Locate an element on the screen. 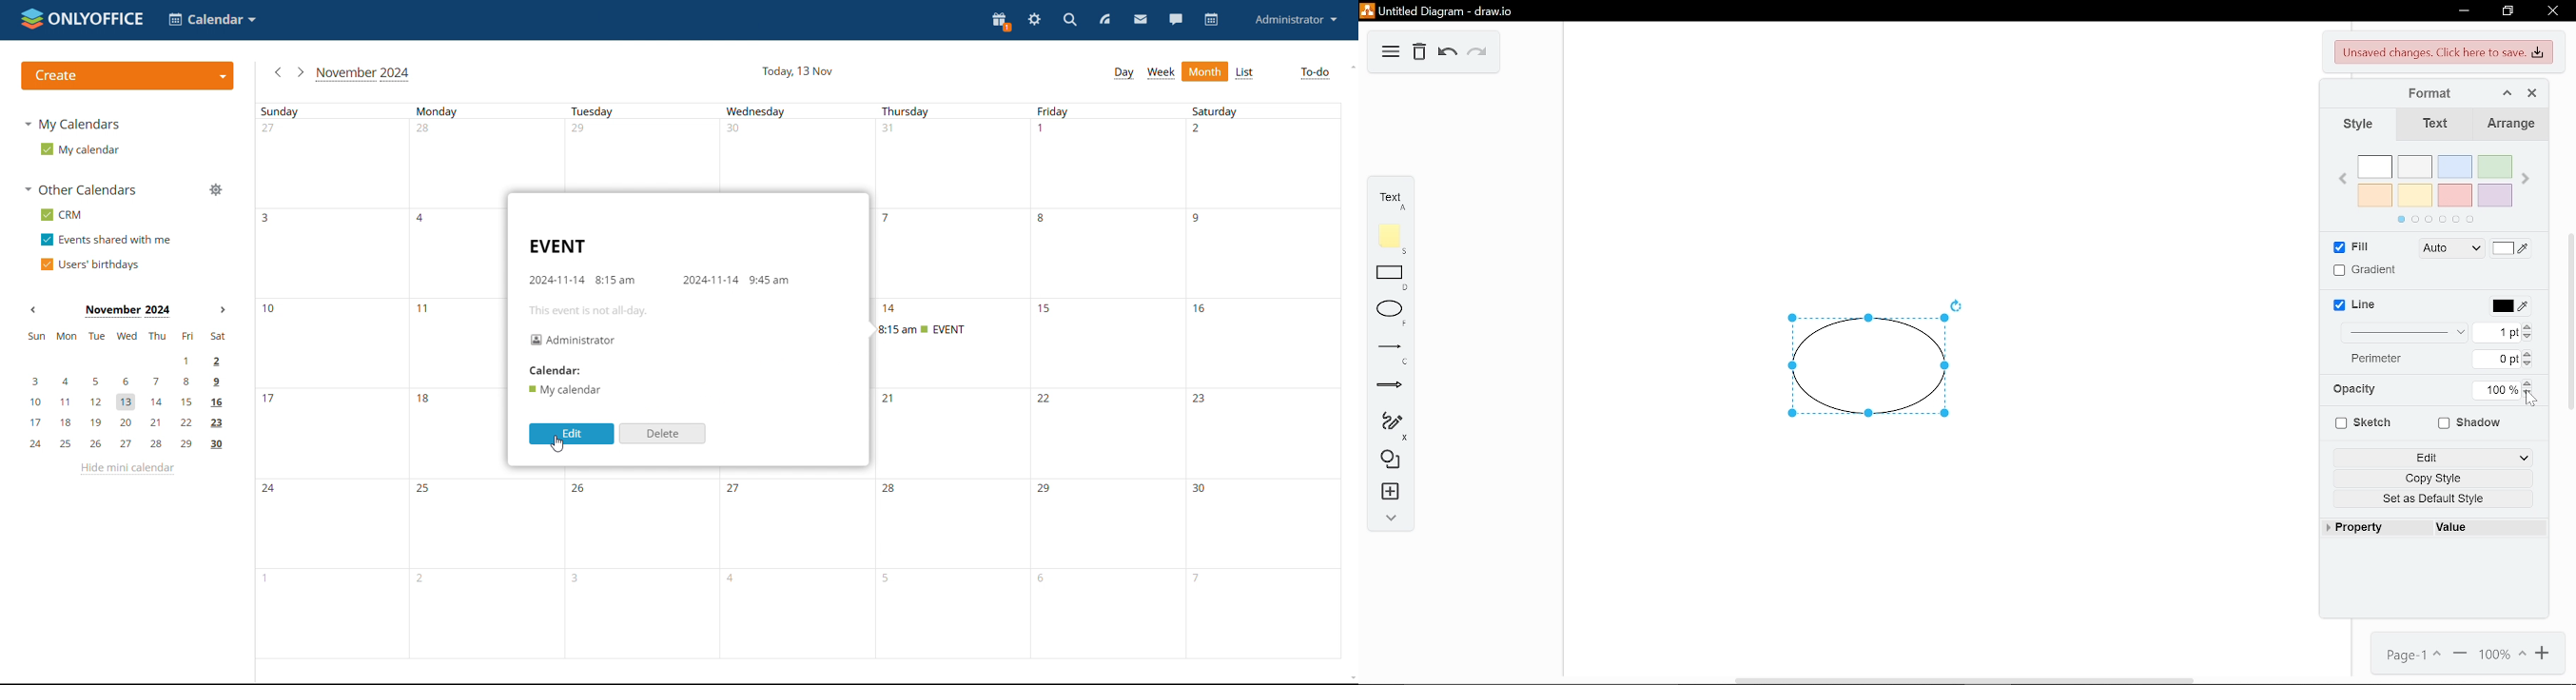 This screenshot has height=700, width=2576. crm is located at coordinates (59, 215).